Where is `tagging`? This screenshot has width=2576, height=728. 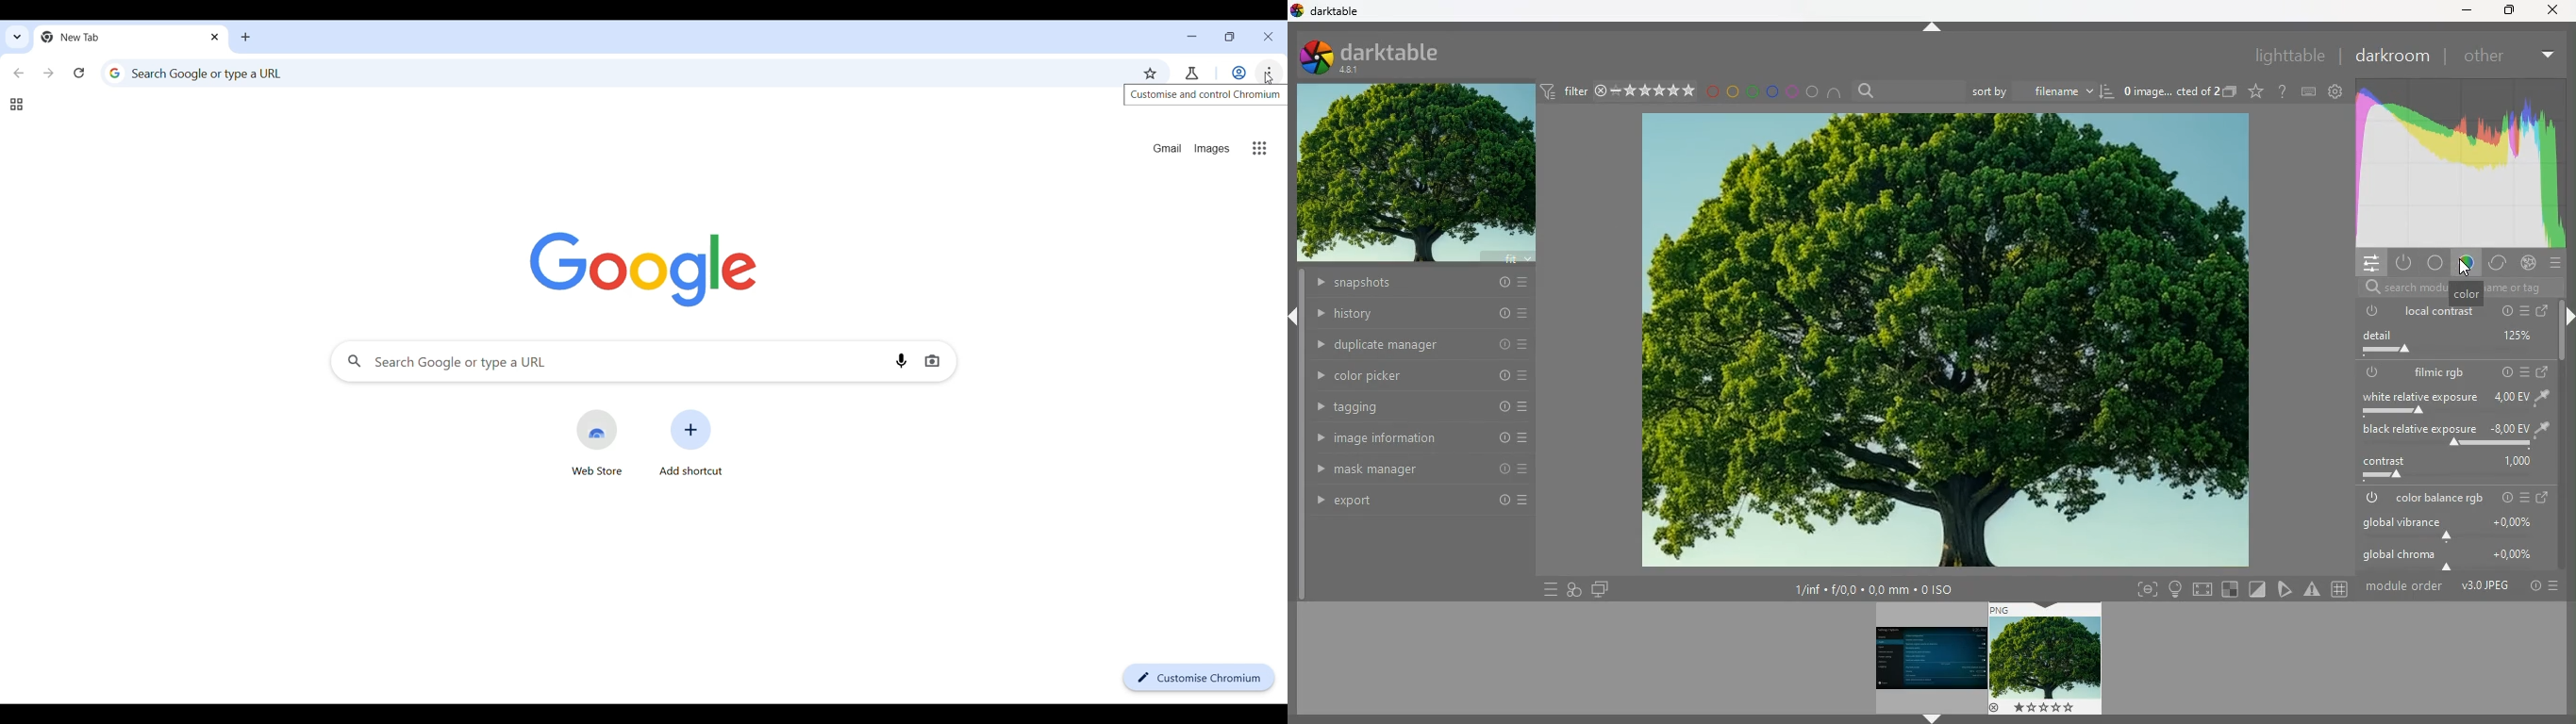 tagging is located at coordinates (1422, 407).